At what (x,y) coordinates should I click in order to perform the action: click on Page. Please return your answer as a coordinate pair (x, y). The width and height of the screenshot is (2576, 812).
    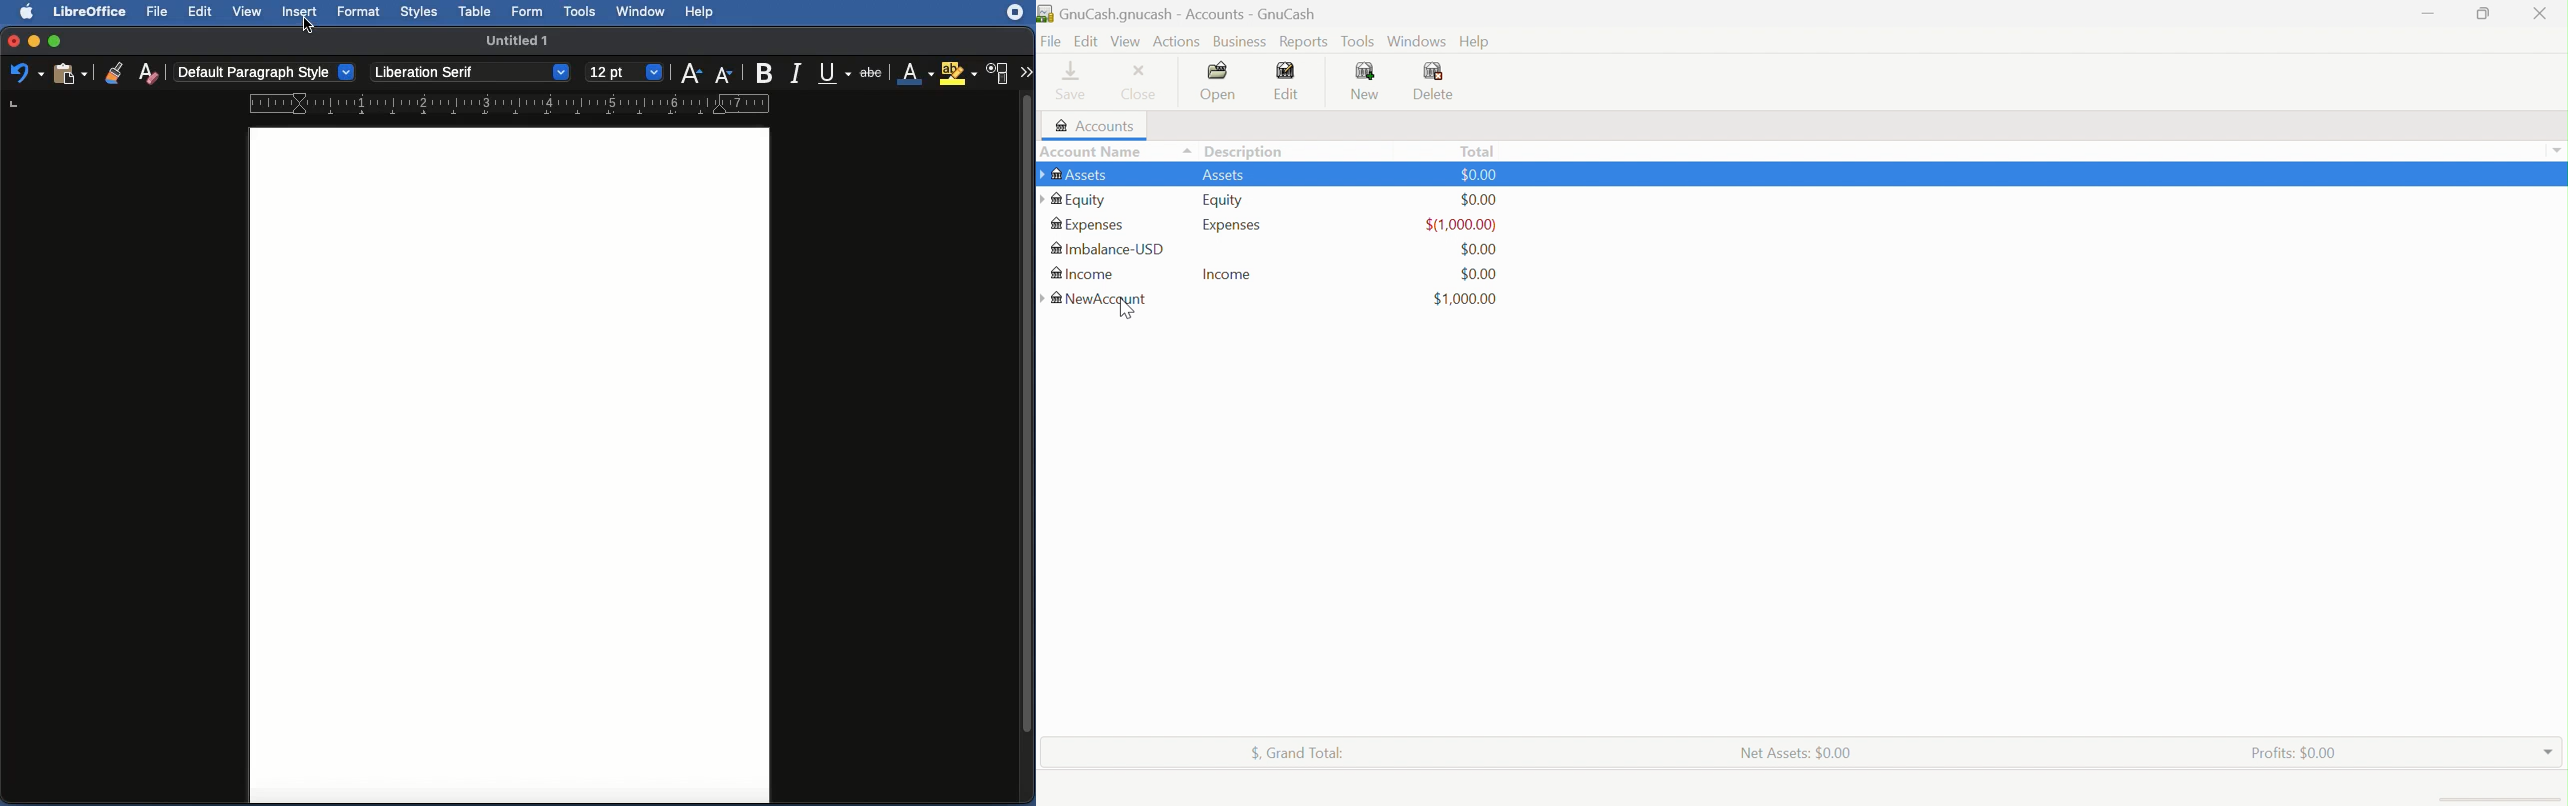
    Looking at the image, I should click on (510, 466).